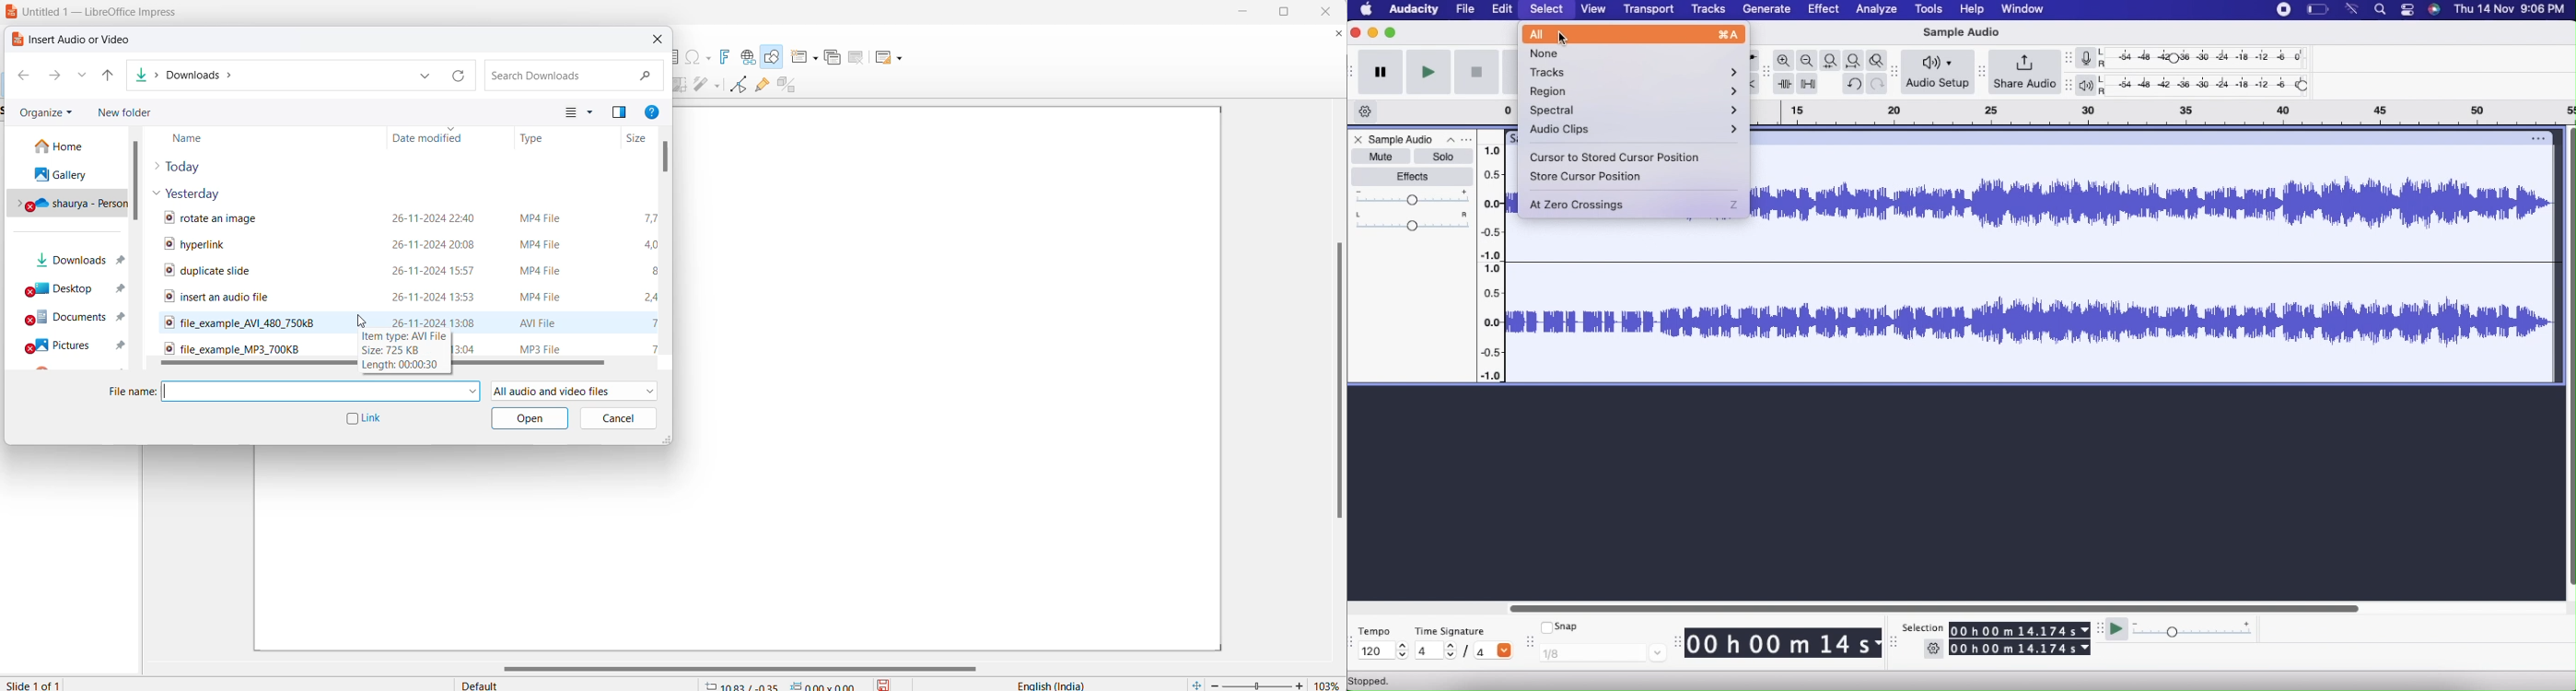 The height and width of the screenshot is (700, 2576). I want to click on Generate, so click(1767, 10).